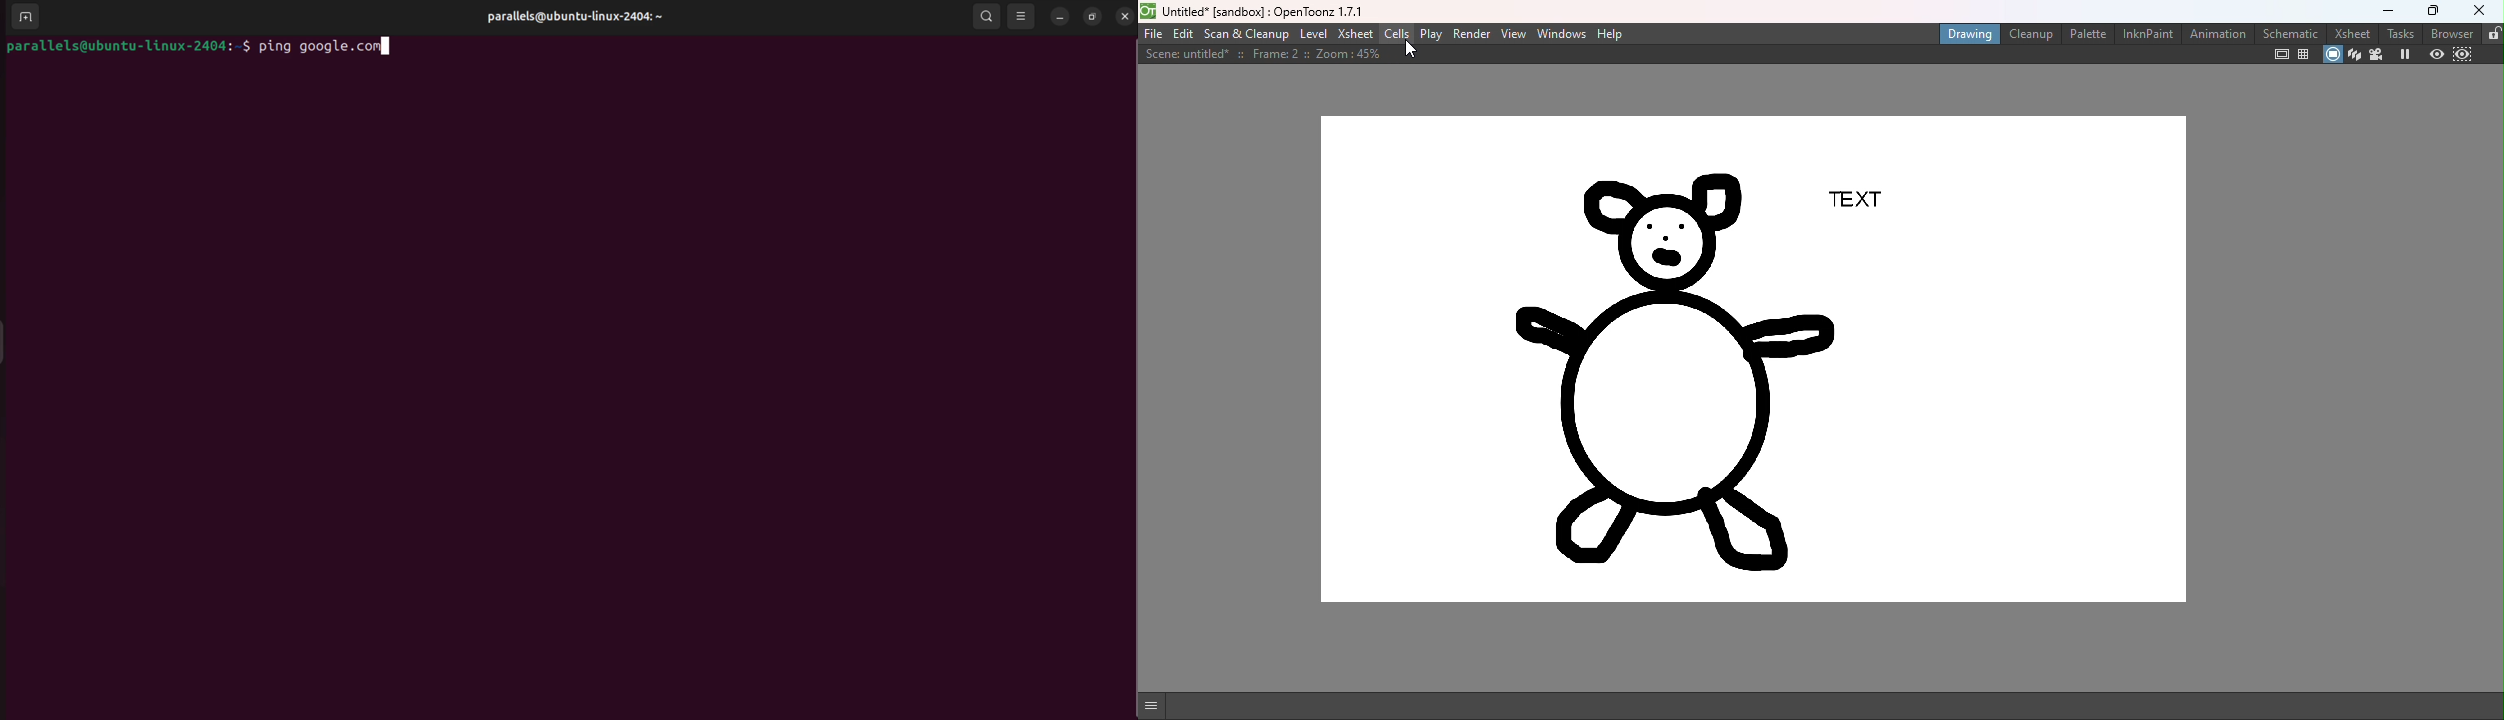  What do you see at coordinates (126, 46) in the screenshot?
I see `bash prompt` at bounding box center [126, 46].